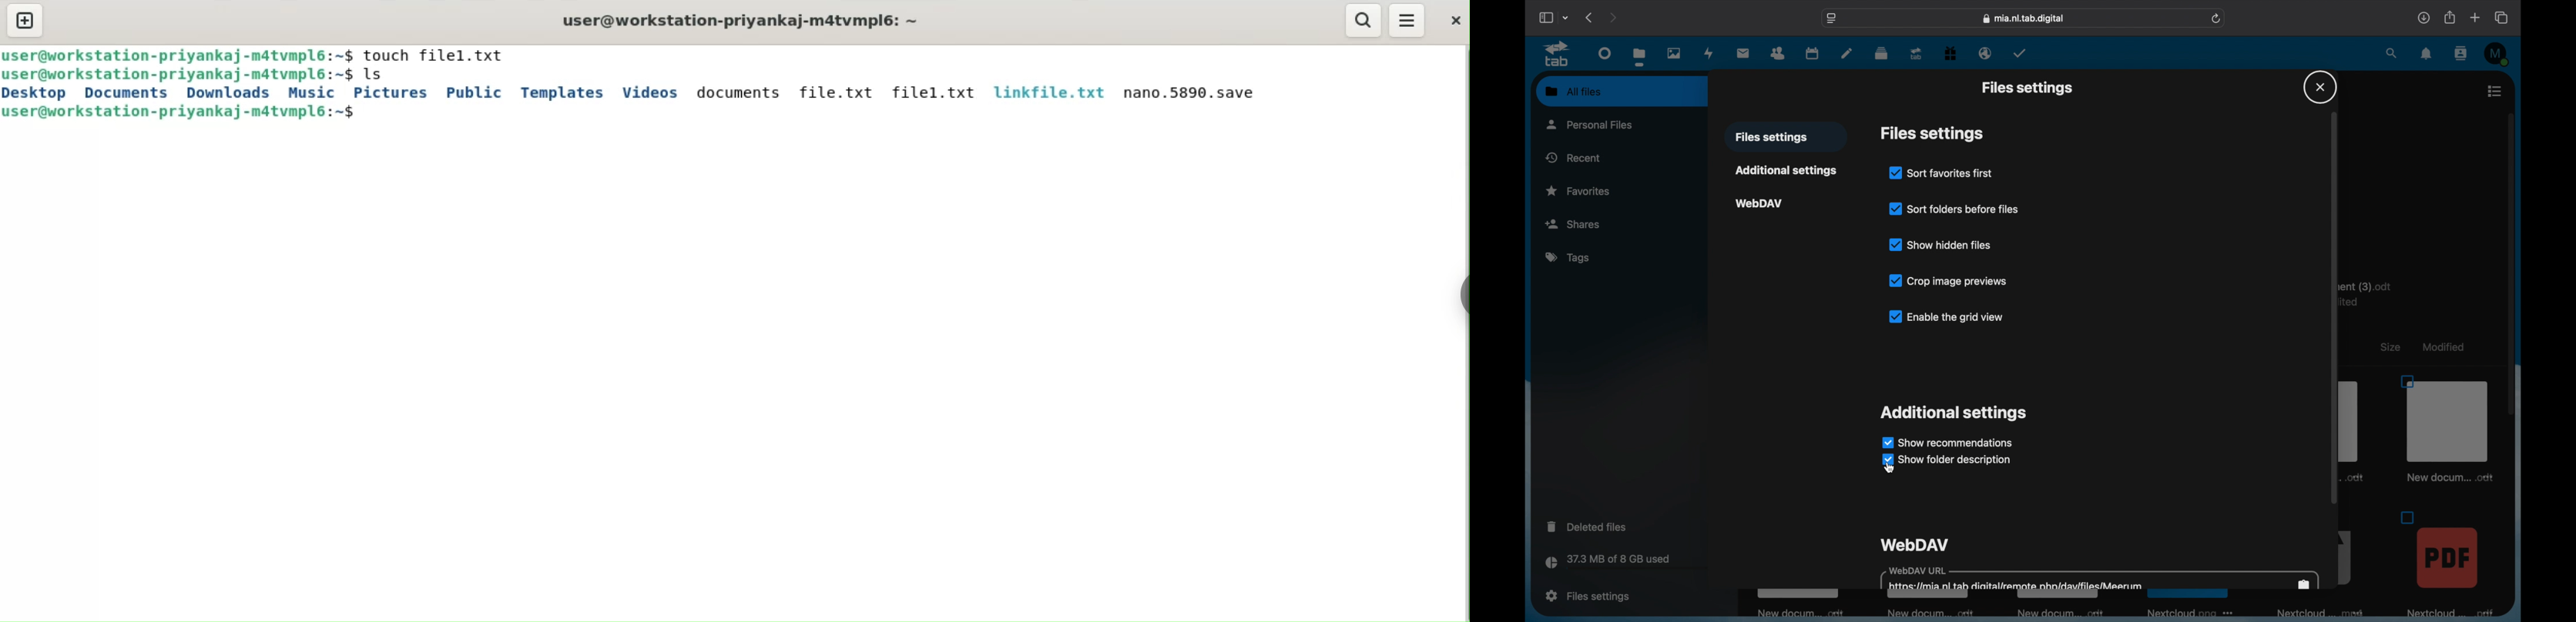  I want to click on free trial, so click(1950, 52).